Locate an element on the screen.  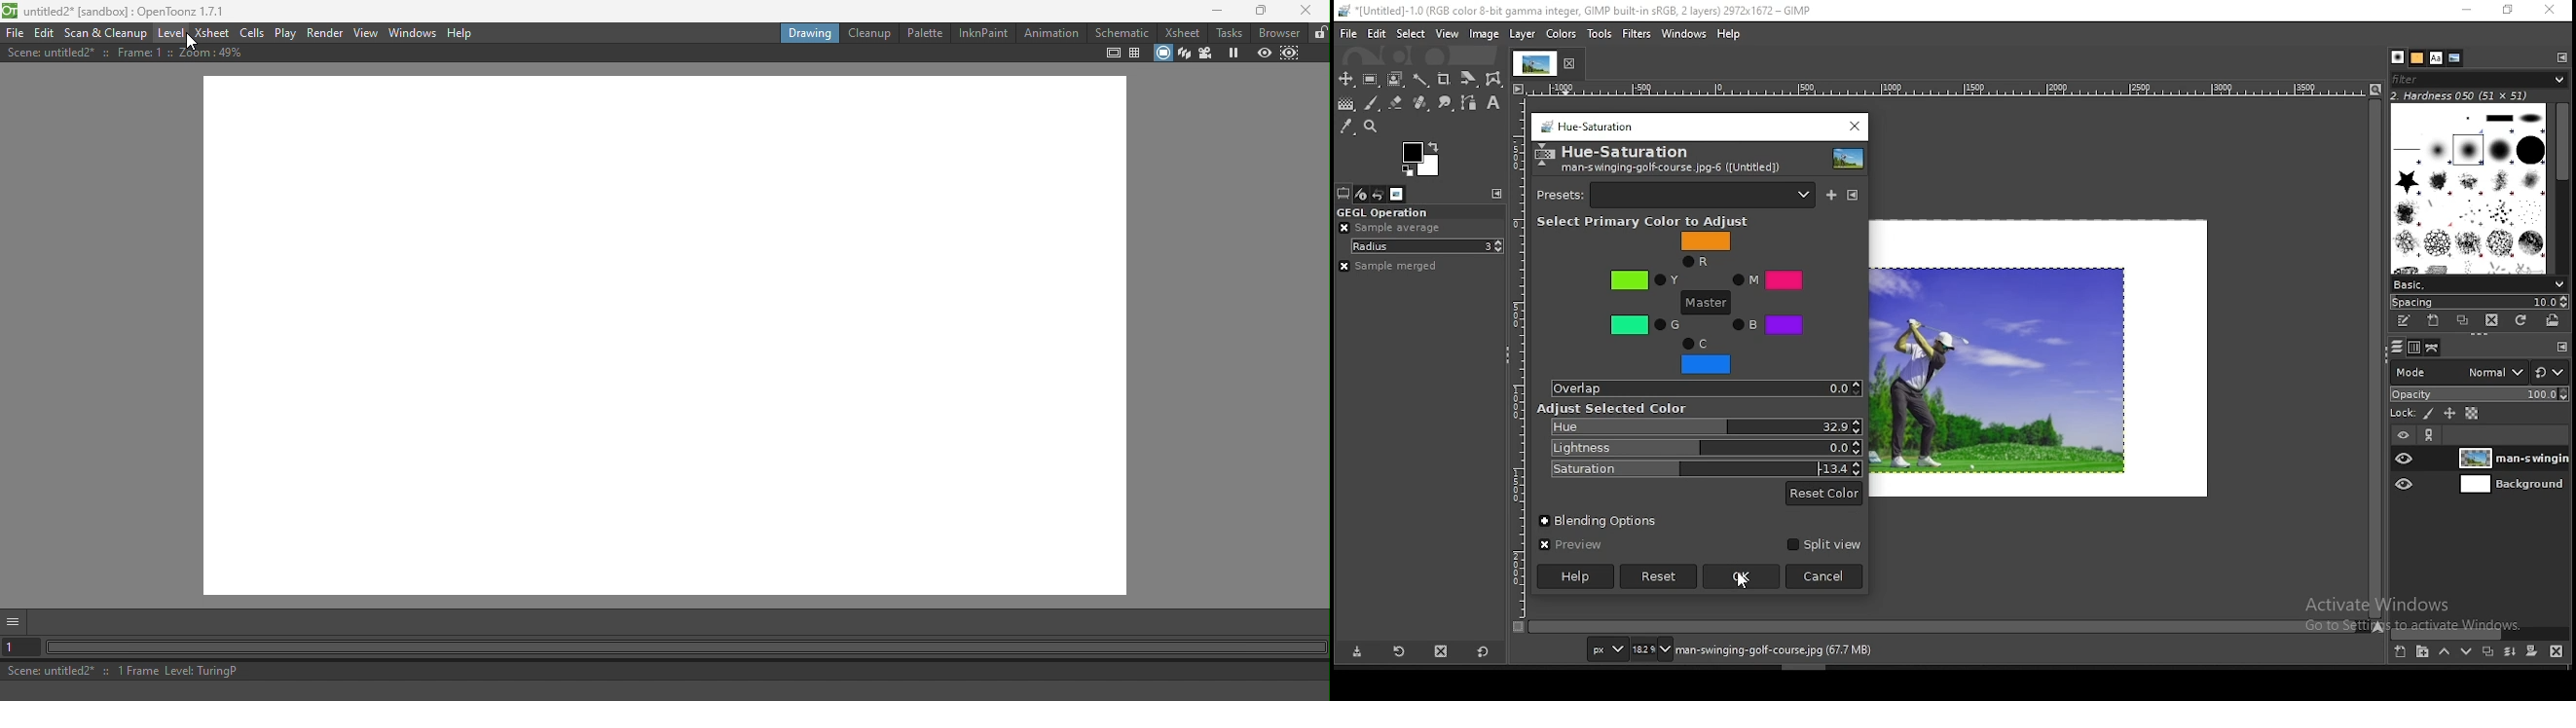
configure this tab is located at coordinates (2560, 58).